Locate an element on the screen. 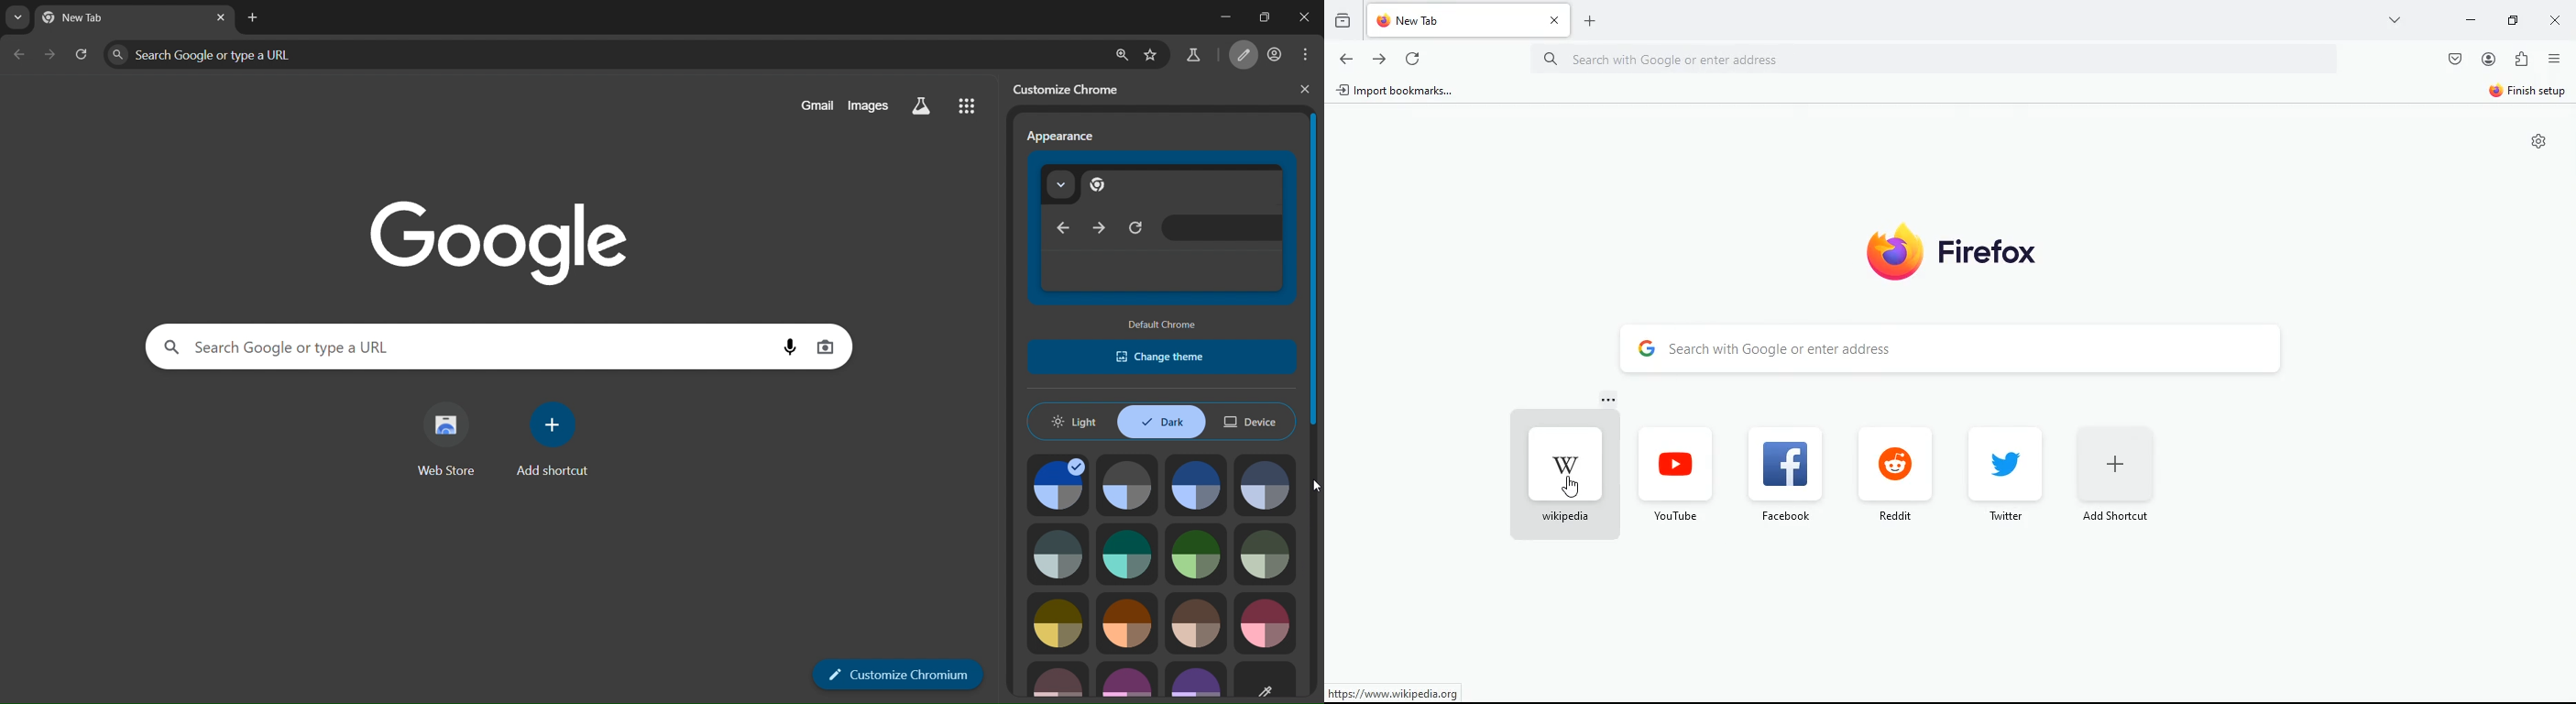 Image resolution: width=2576 pixels, height=728 pixels. theme is located at coordinates (1266, 624).